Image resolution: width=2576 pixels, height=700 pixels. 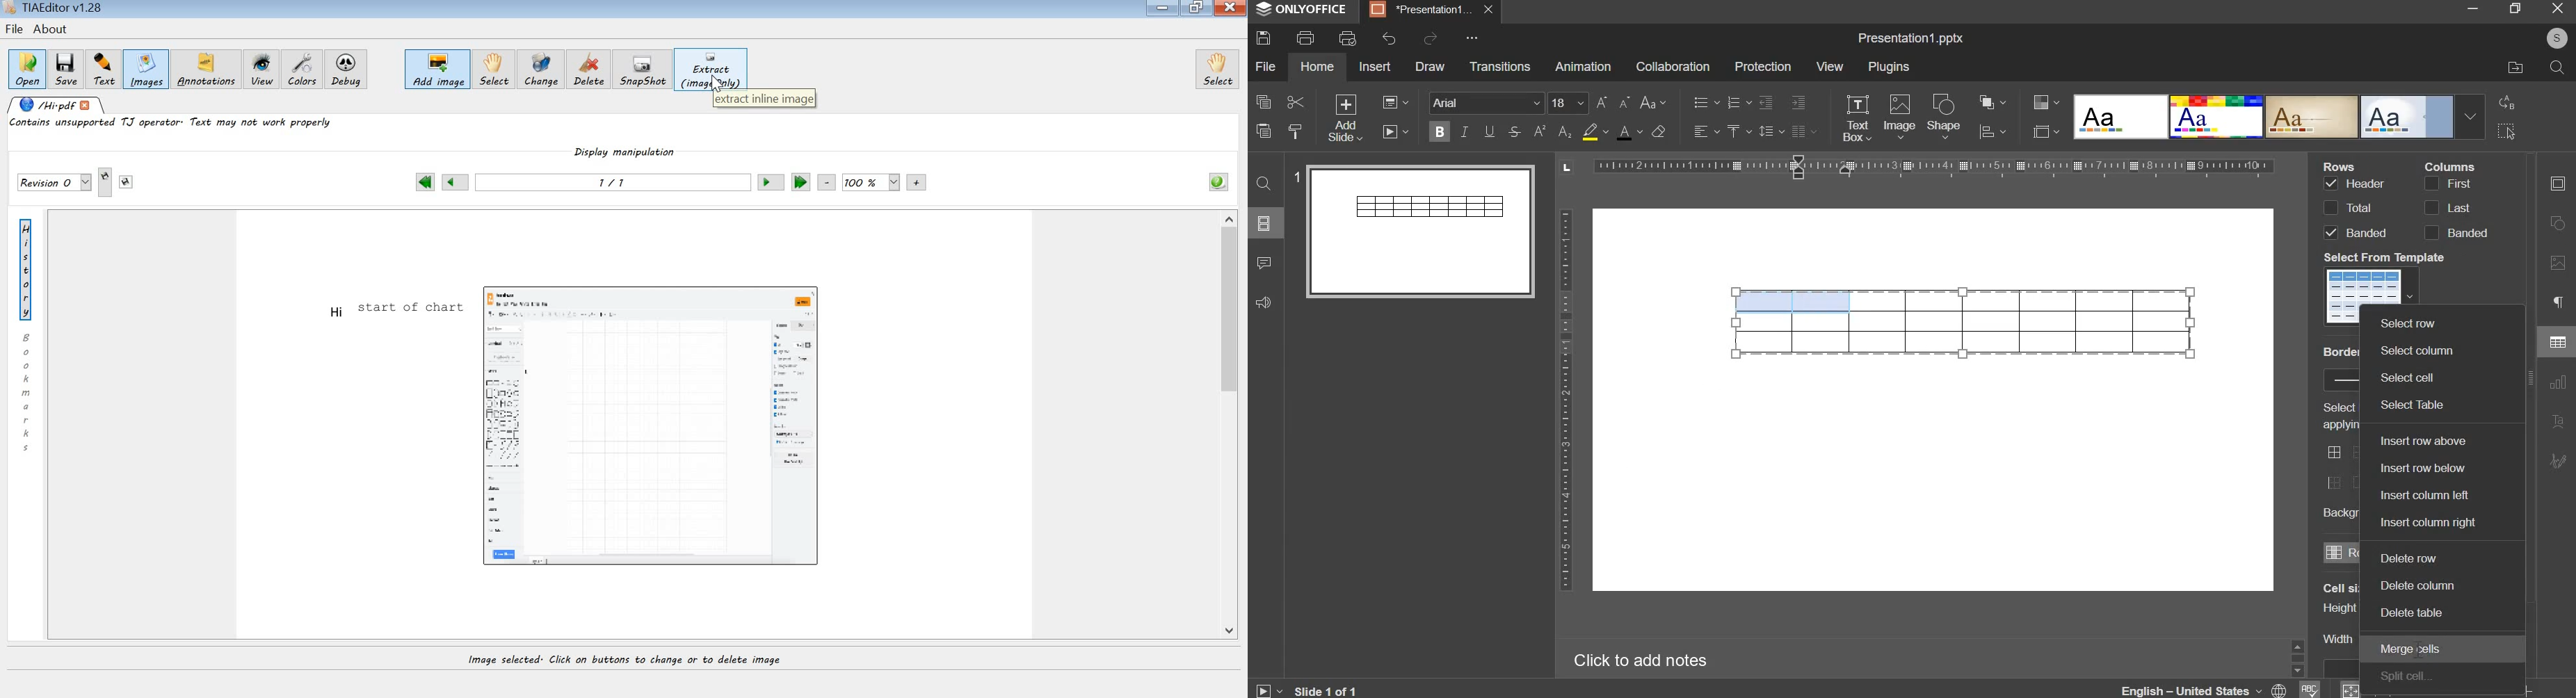 I want to click on table, so click(x=1963, y=322).